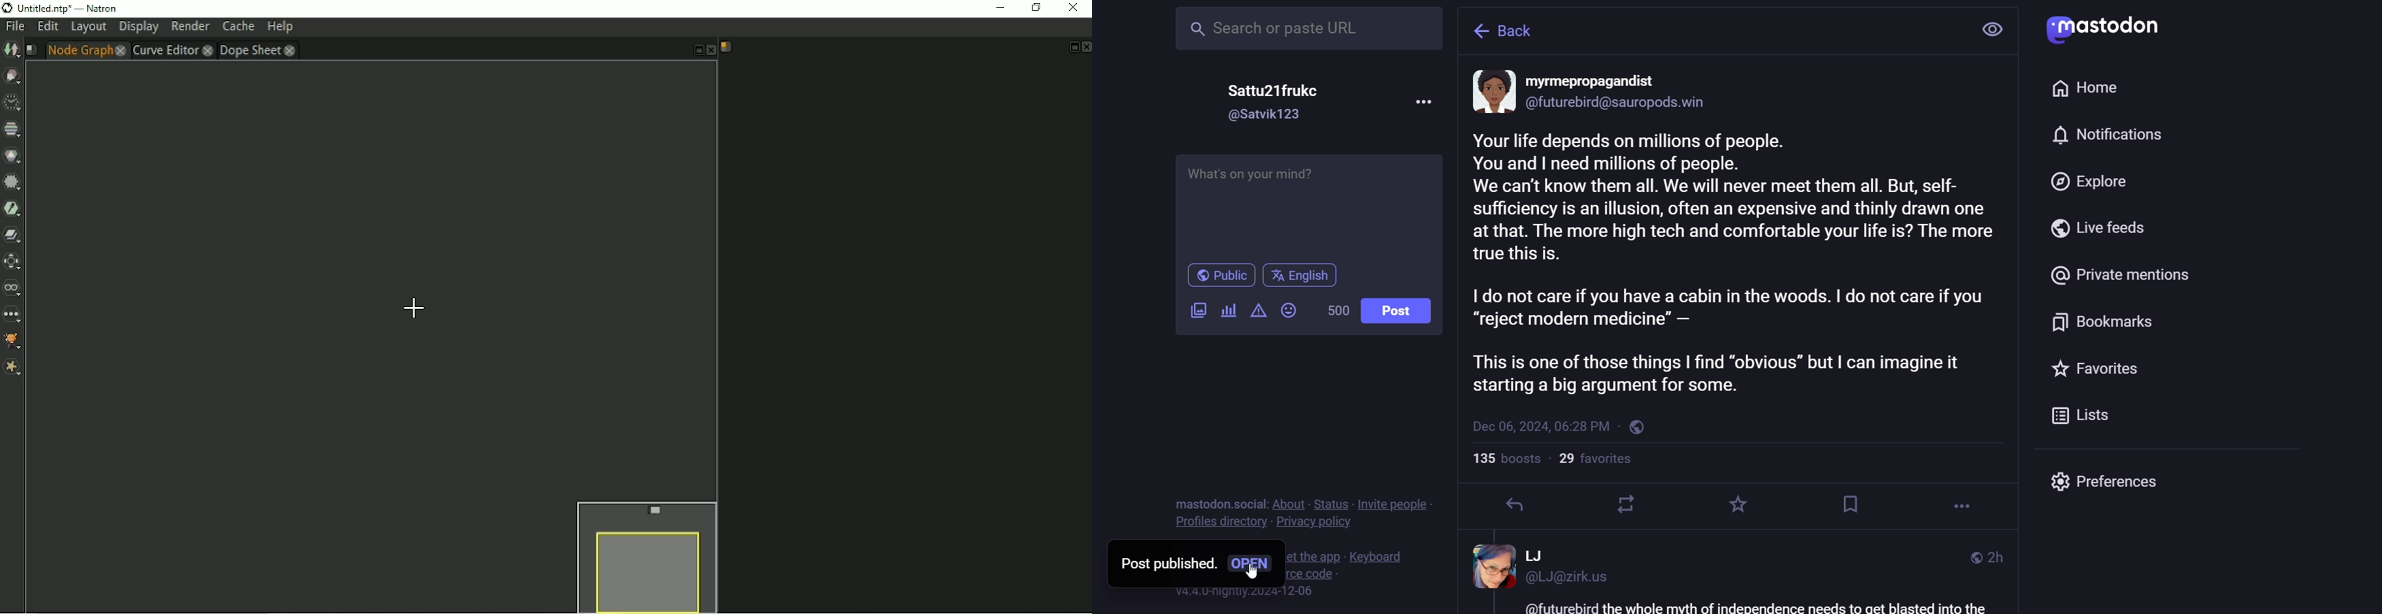  What do you see at coordinates (1398, 310) in the screenshot?
I see `post` at bounding box center [1398, 310].